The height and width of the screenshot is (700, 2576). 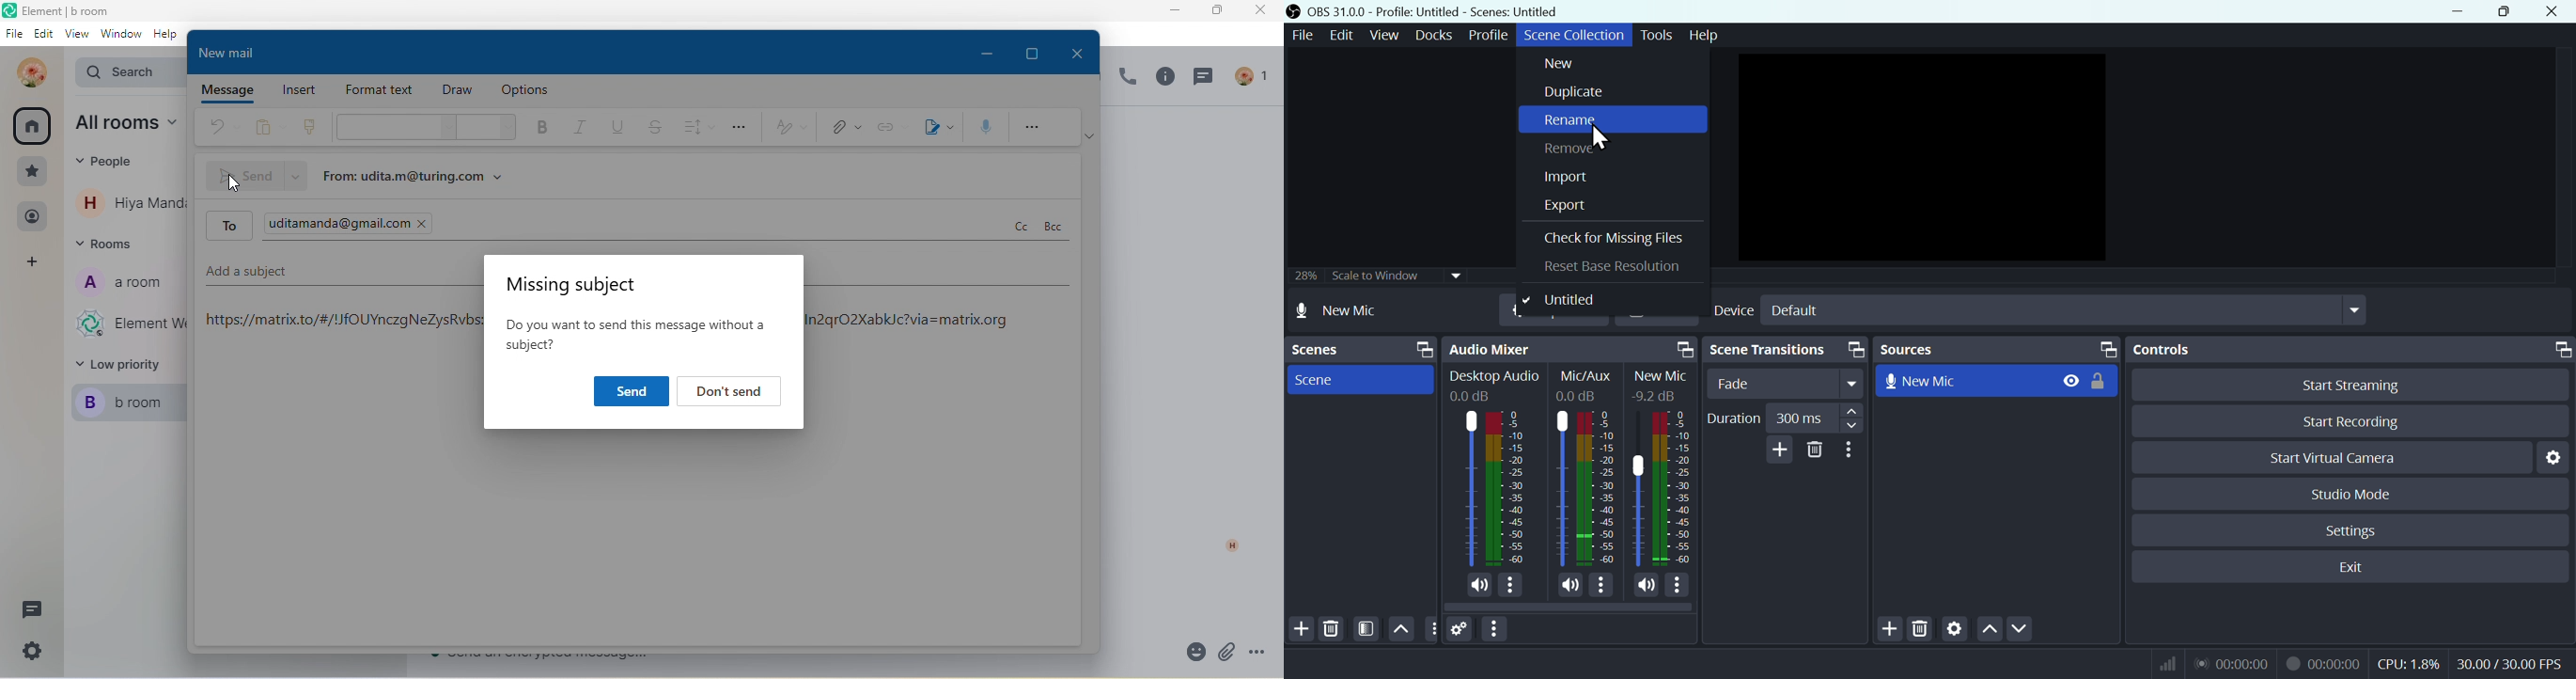 I want to click on Docks, so click(x=1431, y=38).